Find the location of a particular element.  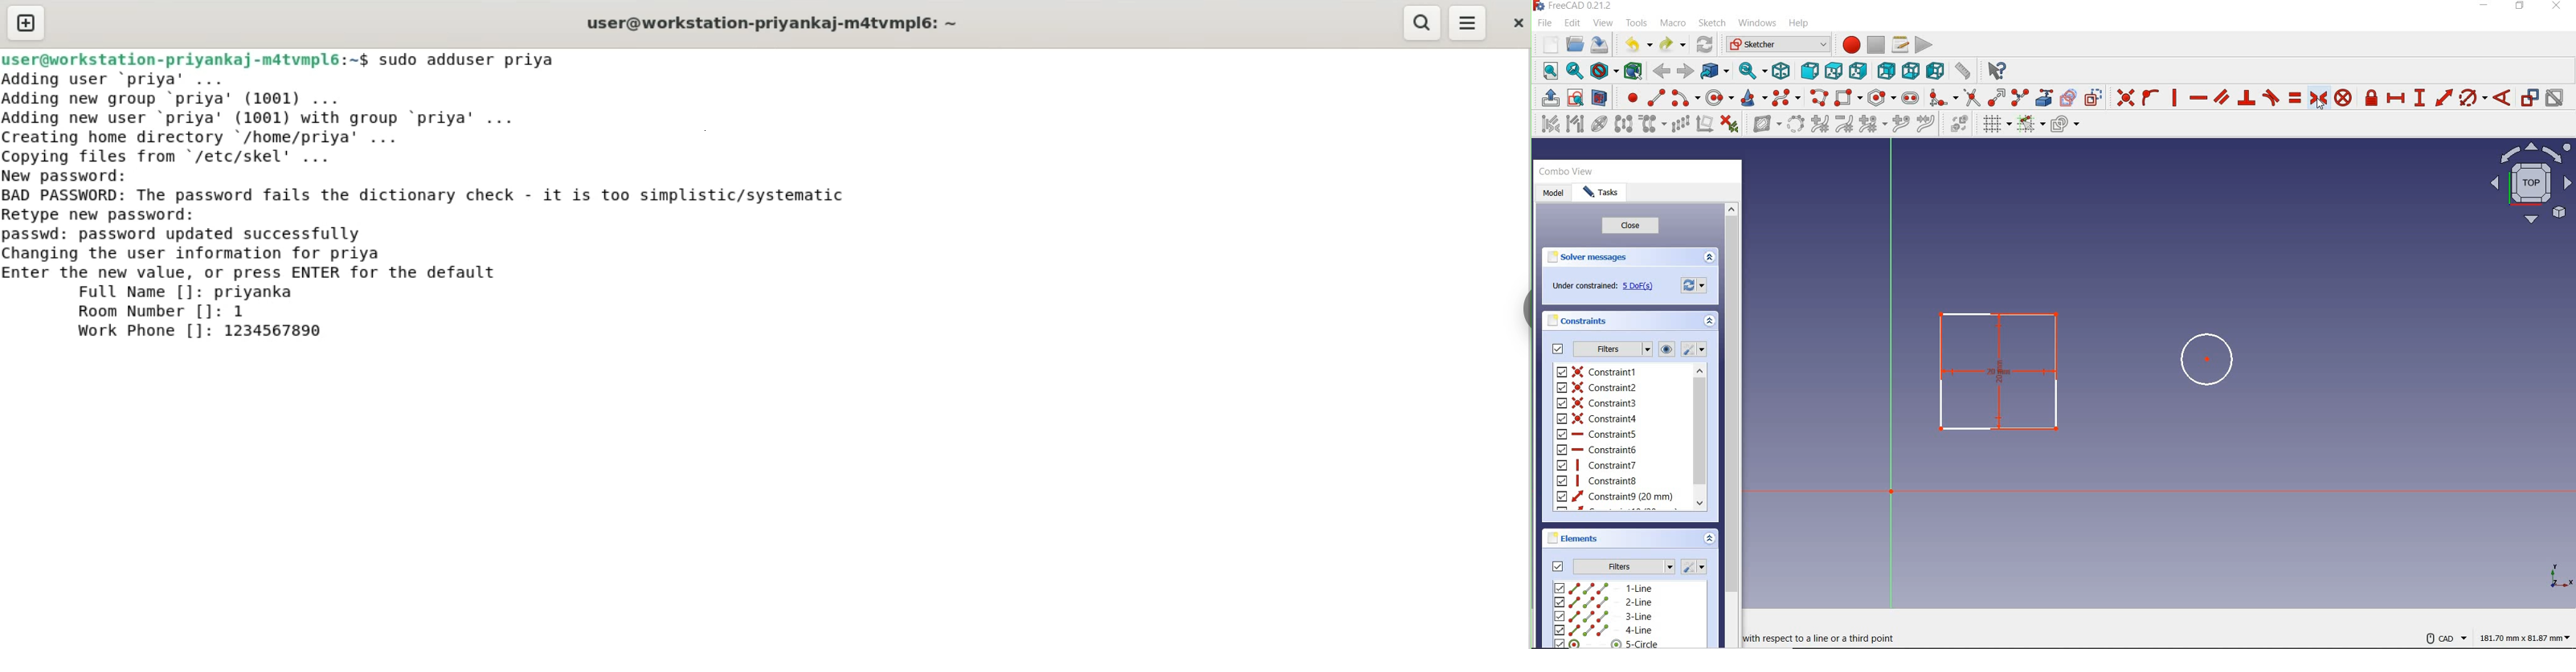

Scroll down is located at coordinates (1698, 505).